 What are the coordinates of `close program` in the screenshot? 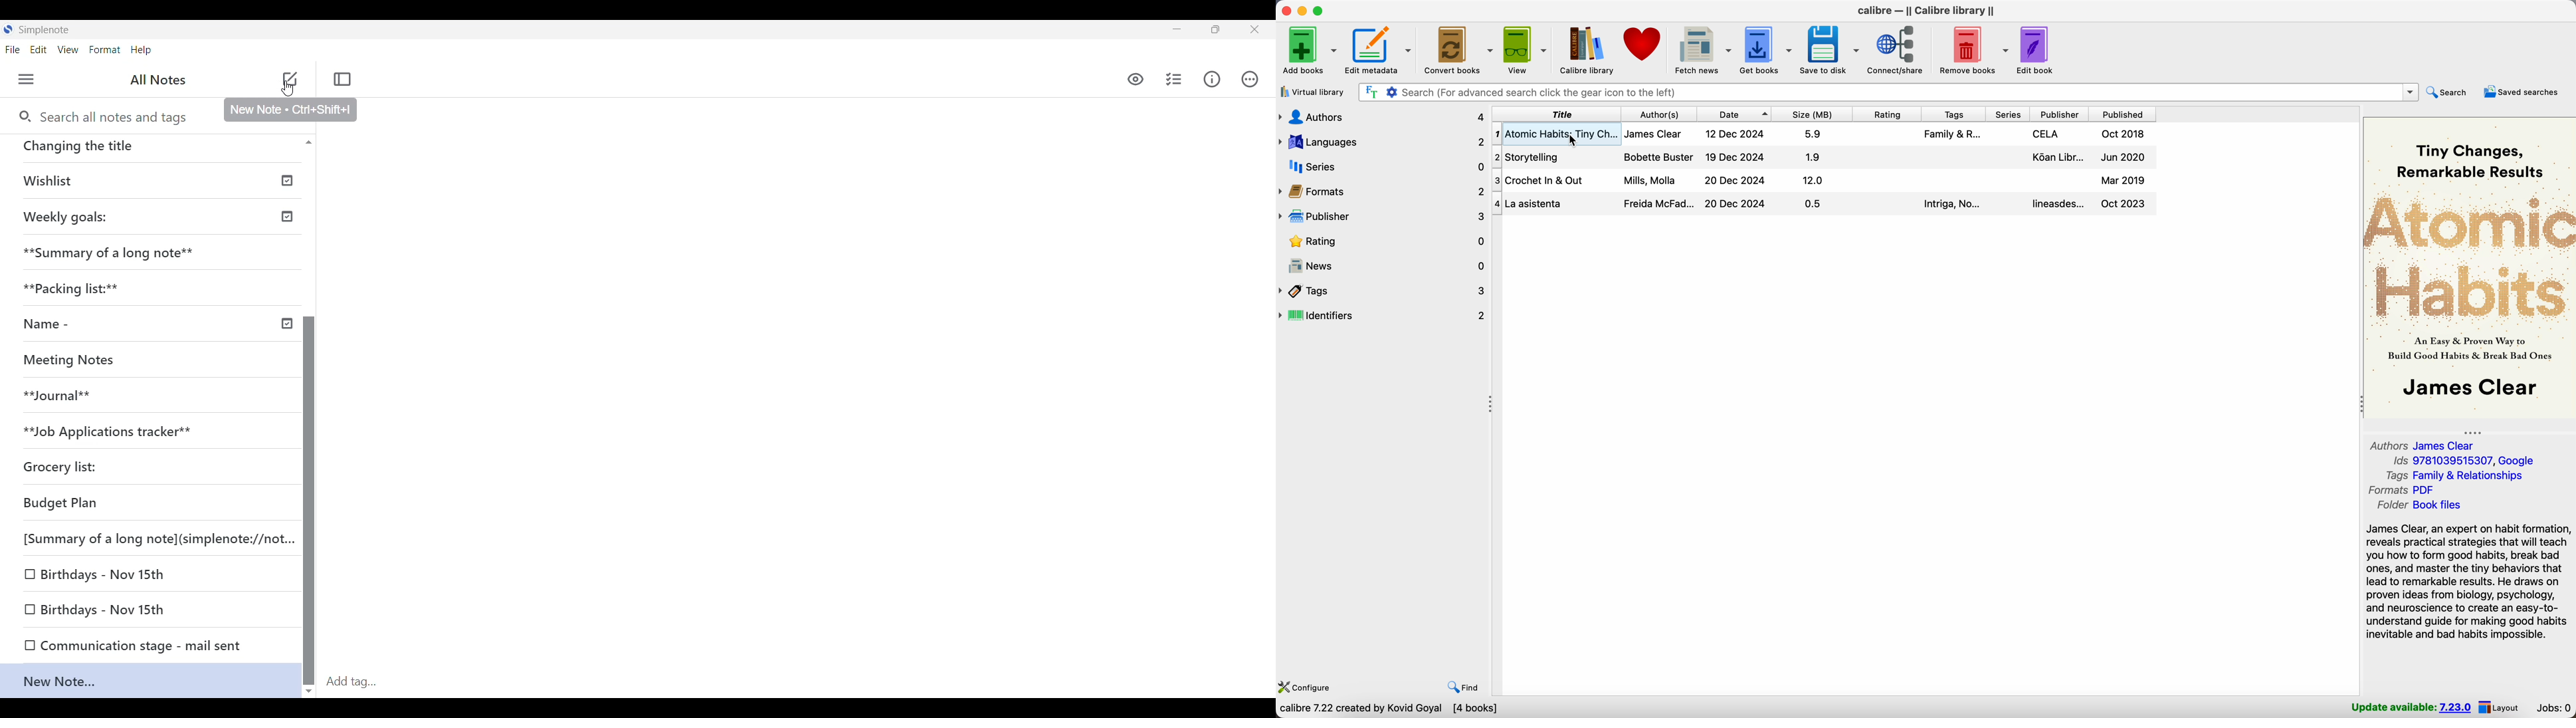 It's located at (1285, 11).